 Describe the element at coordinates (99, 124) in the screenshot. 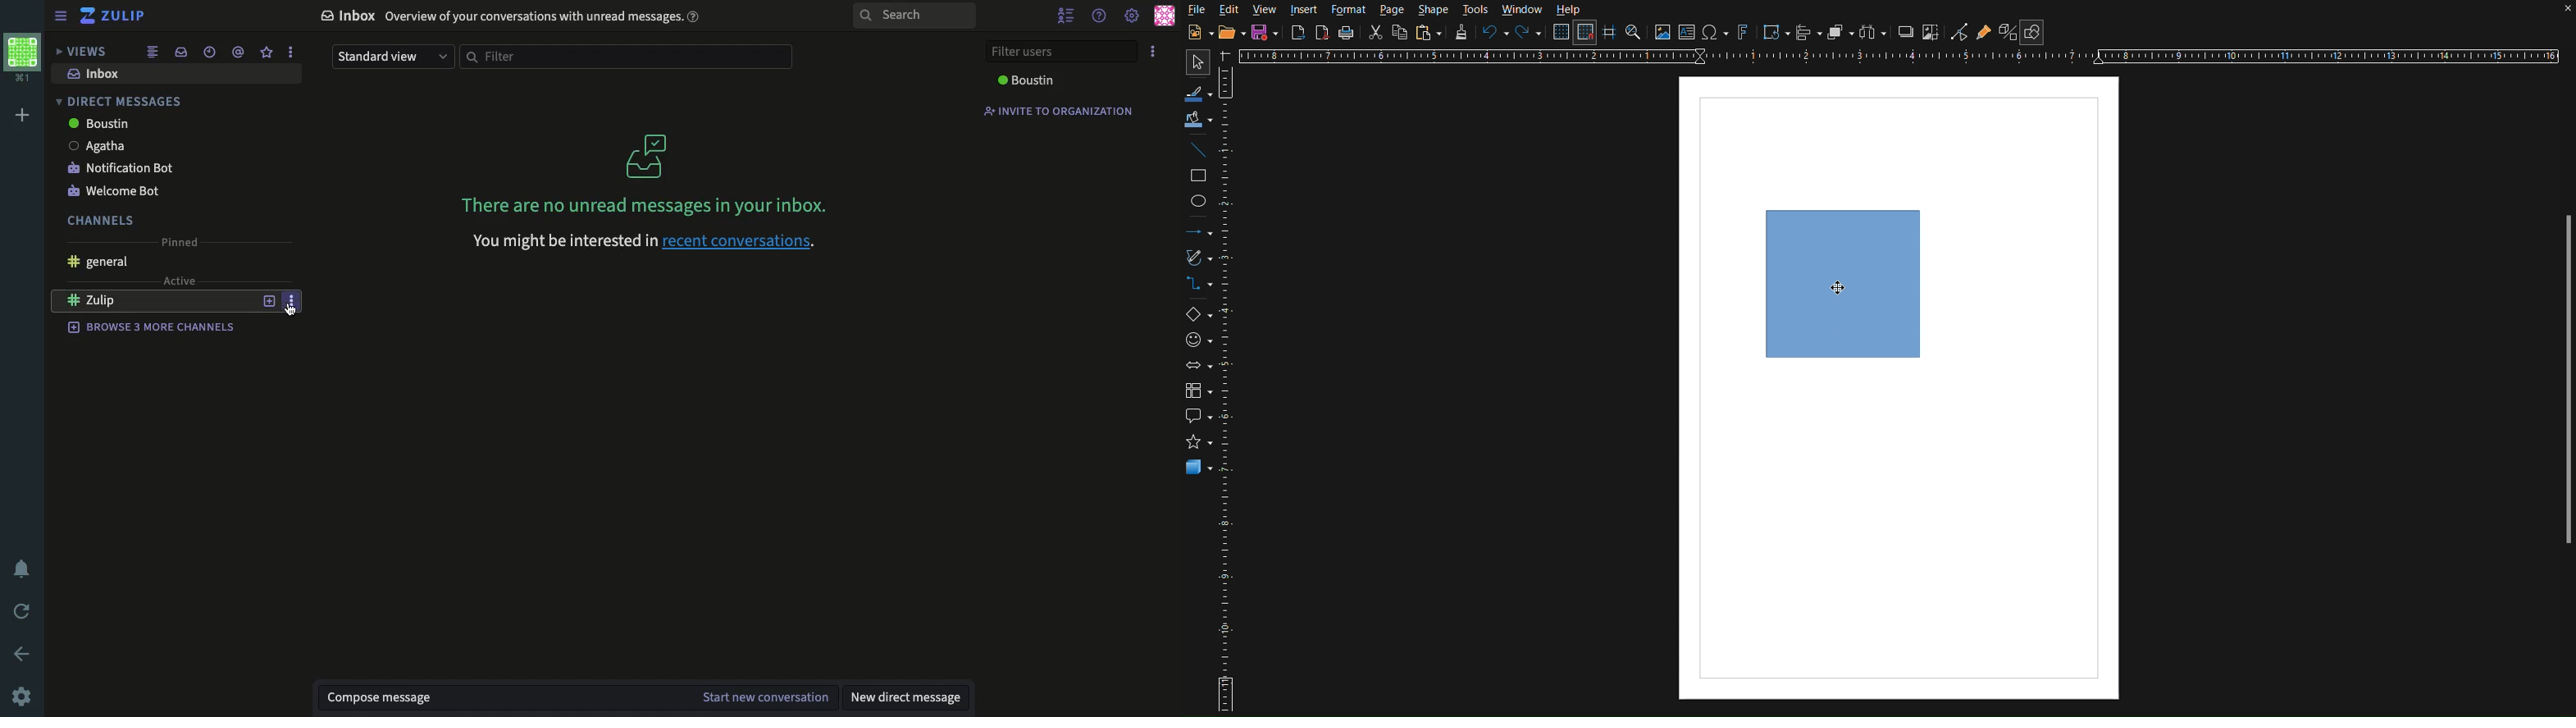

I see `Boustin` at that location.